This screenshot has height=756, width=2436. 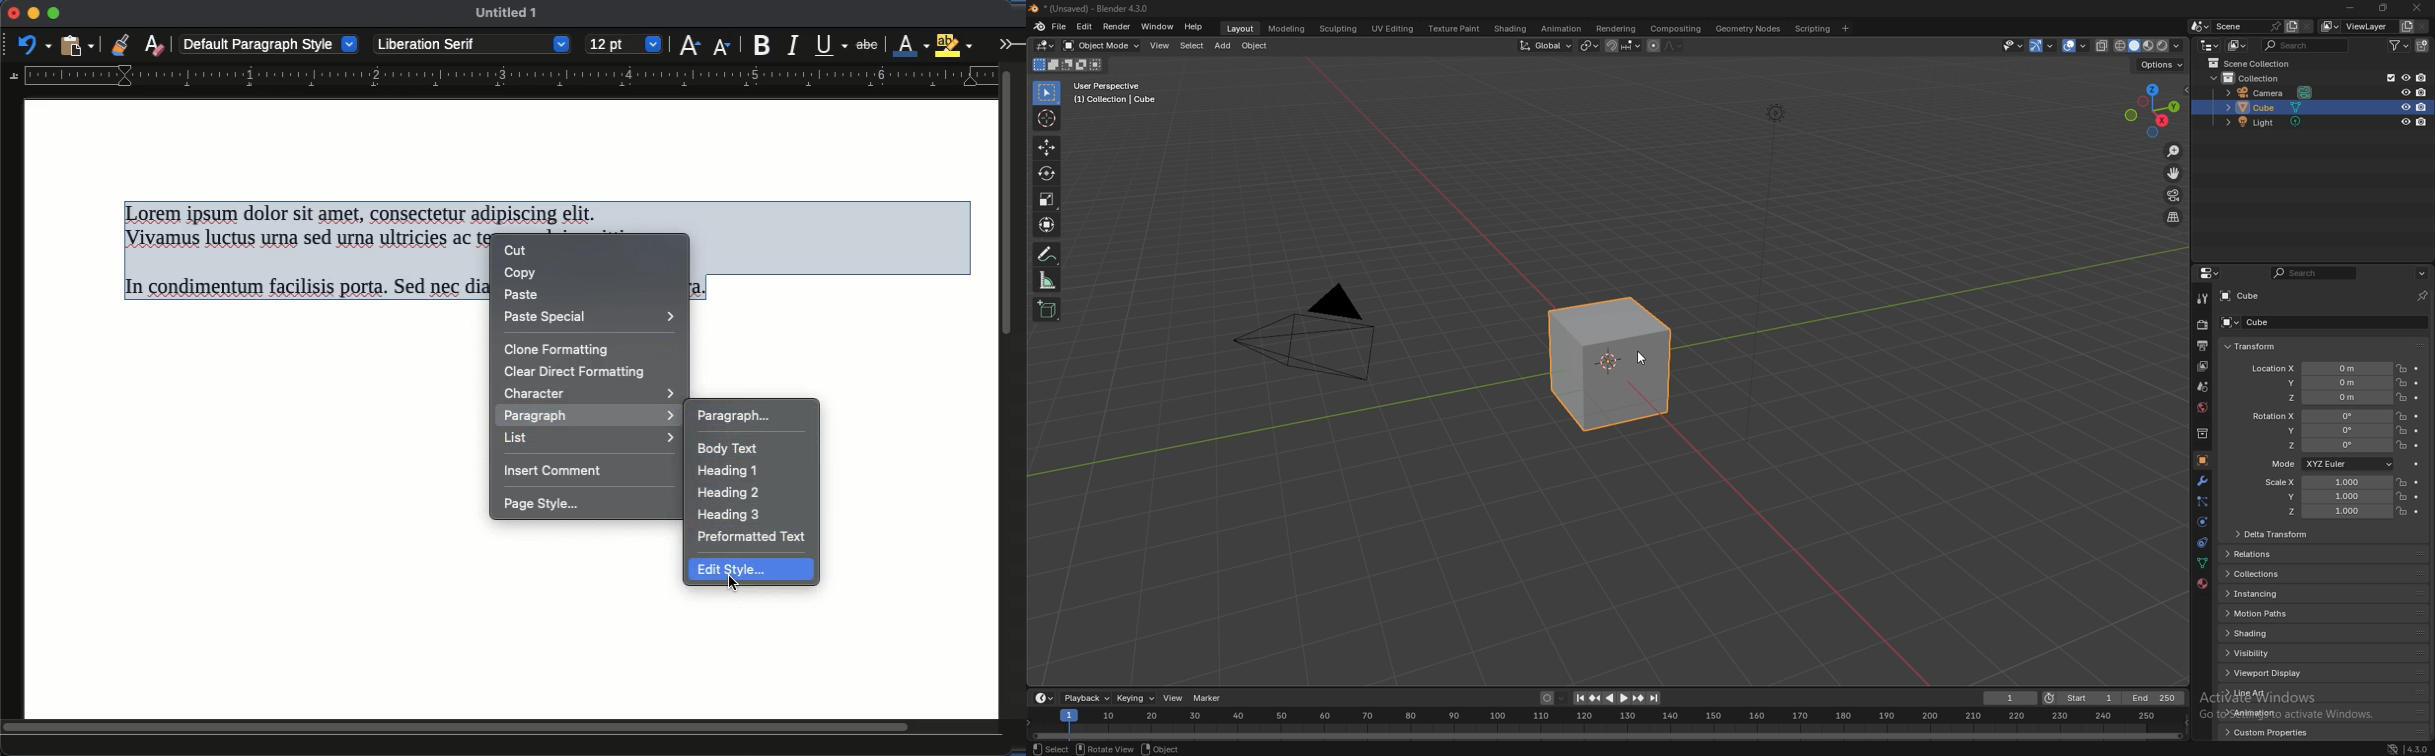 What do you see at coordinates (2203, 481) in the screenshot?
I see `modifier` at bounding box center [2203, 481].